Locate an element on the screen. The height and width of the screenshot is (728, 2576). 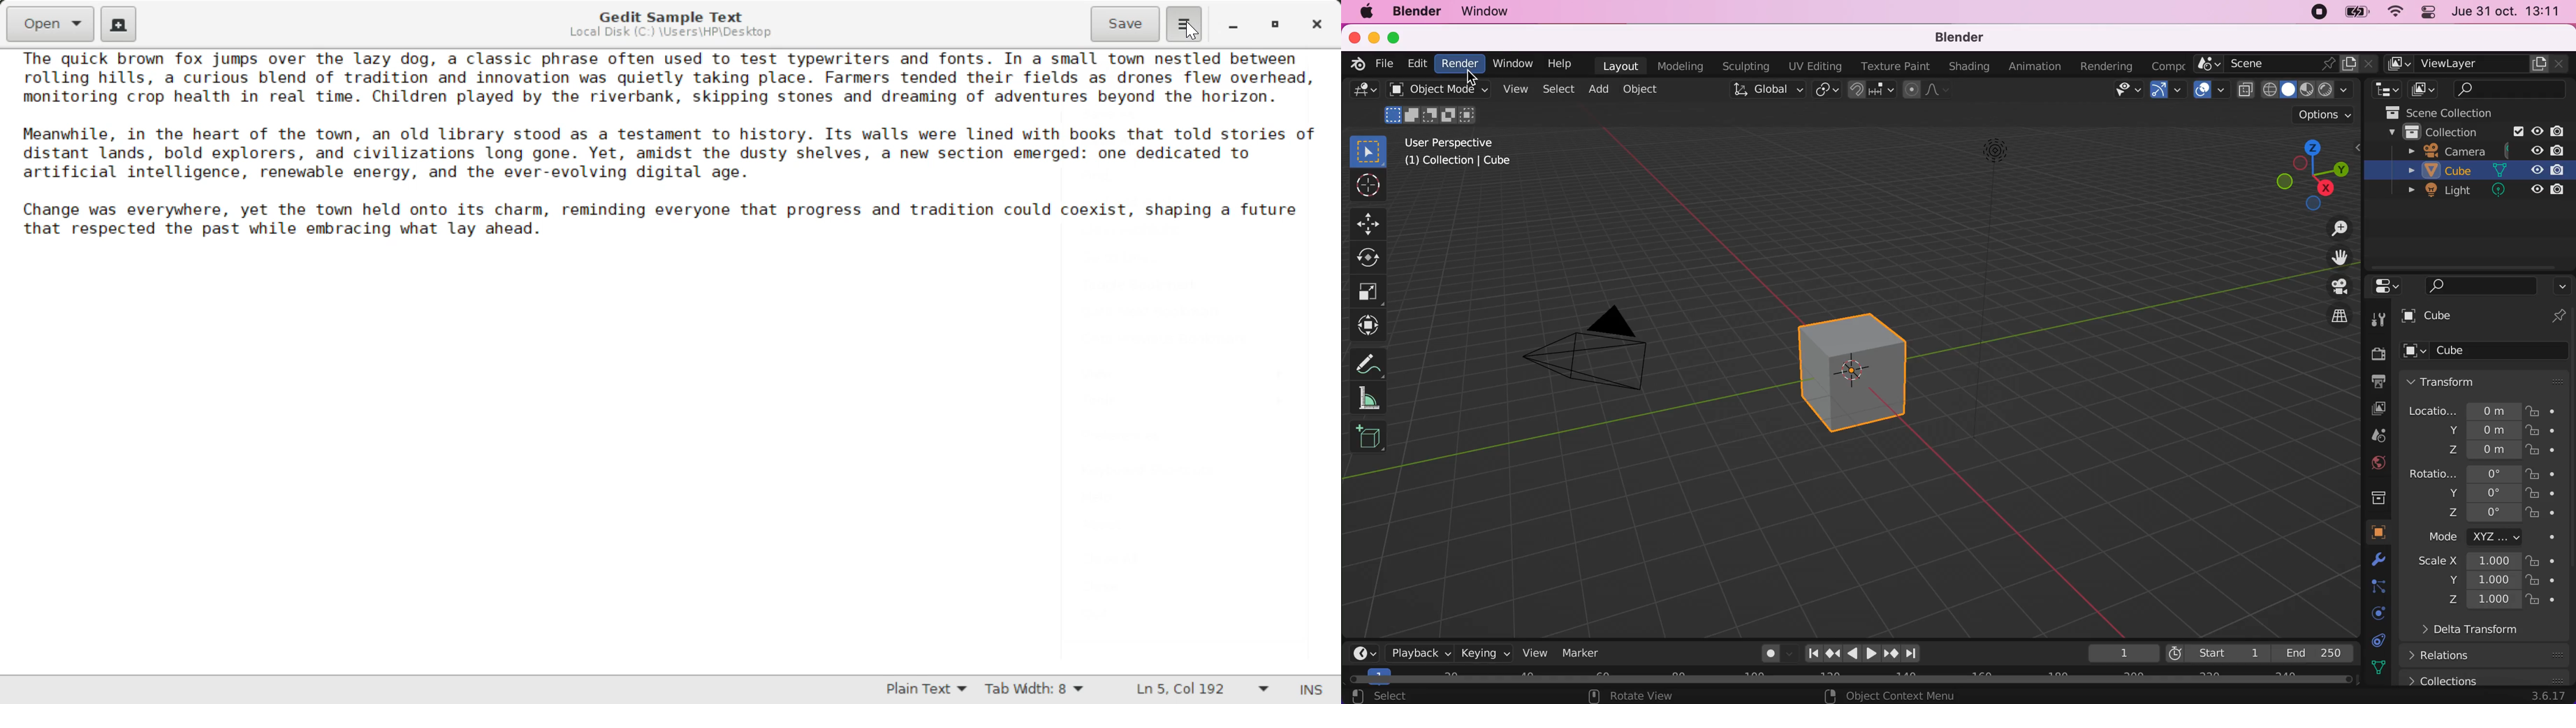
lock is located at coordinates (2543, 581).